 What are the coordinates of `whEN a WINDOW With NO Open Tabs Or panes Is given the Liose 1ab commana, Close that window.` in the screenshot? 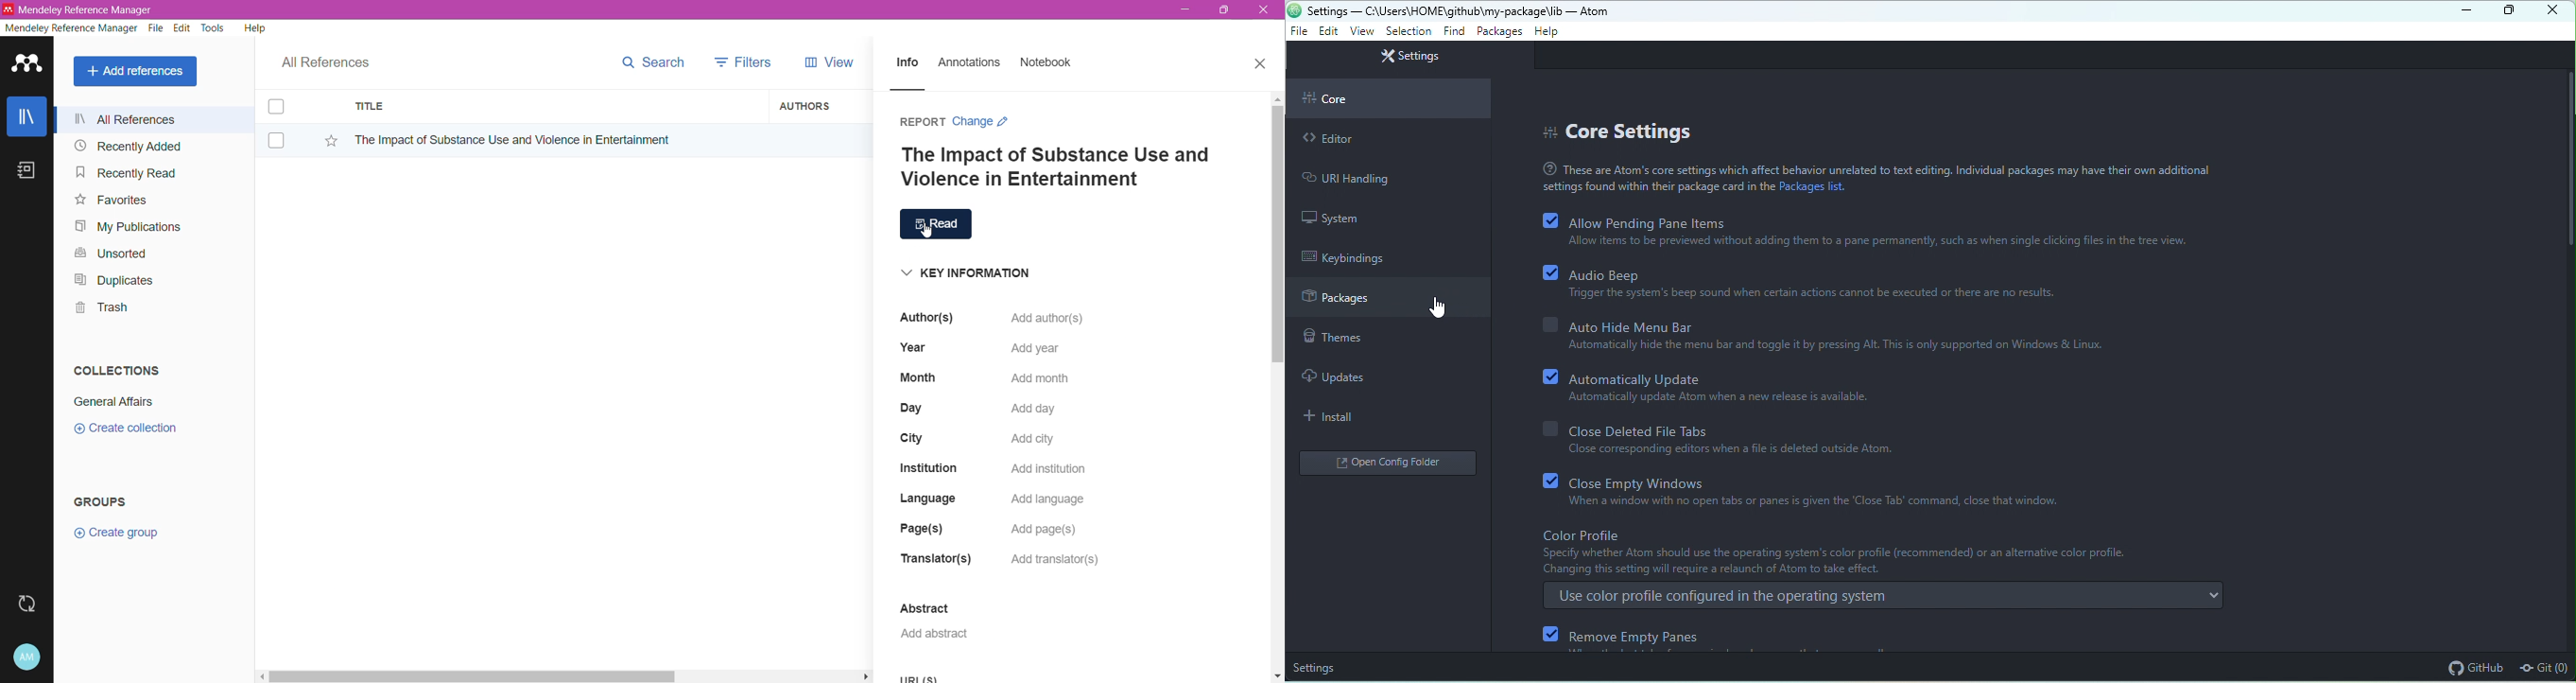 It's located at (1819, 500).